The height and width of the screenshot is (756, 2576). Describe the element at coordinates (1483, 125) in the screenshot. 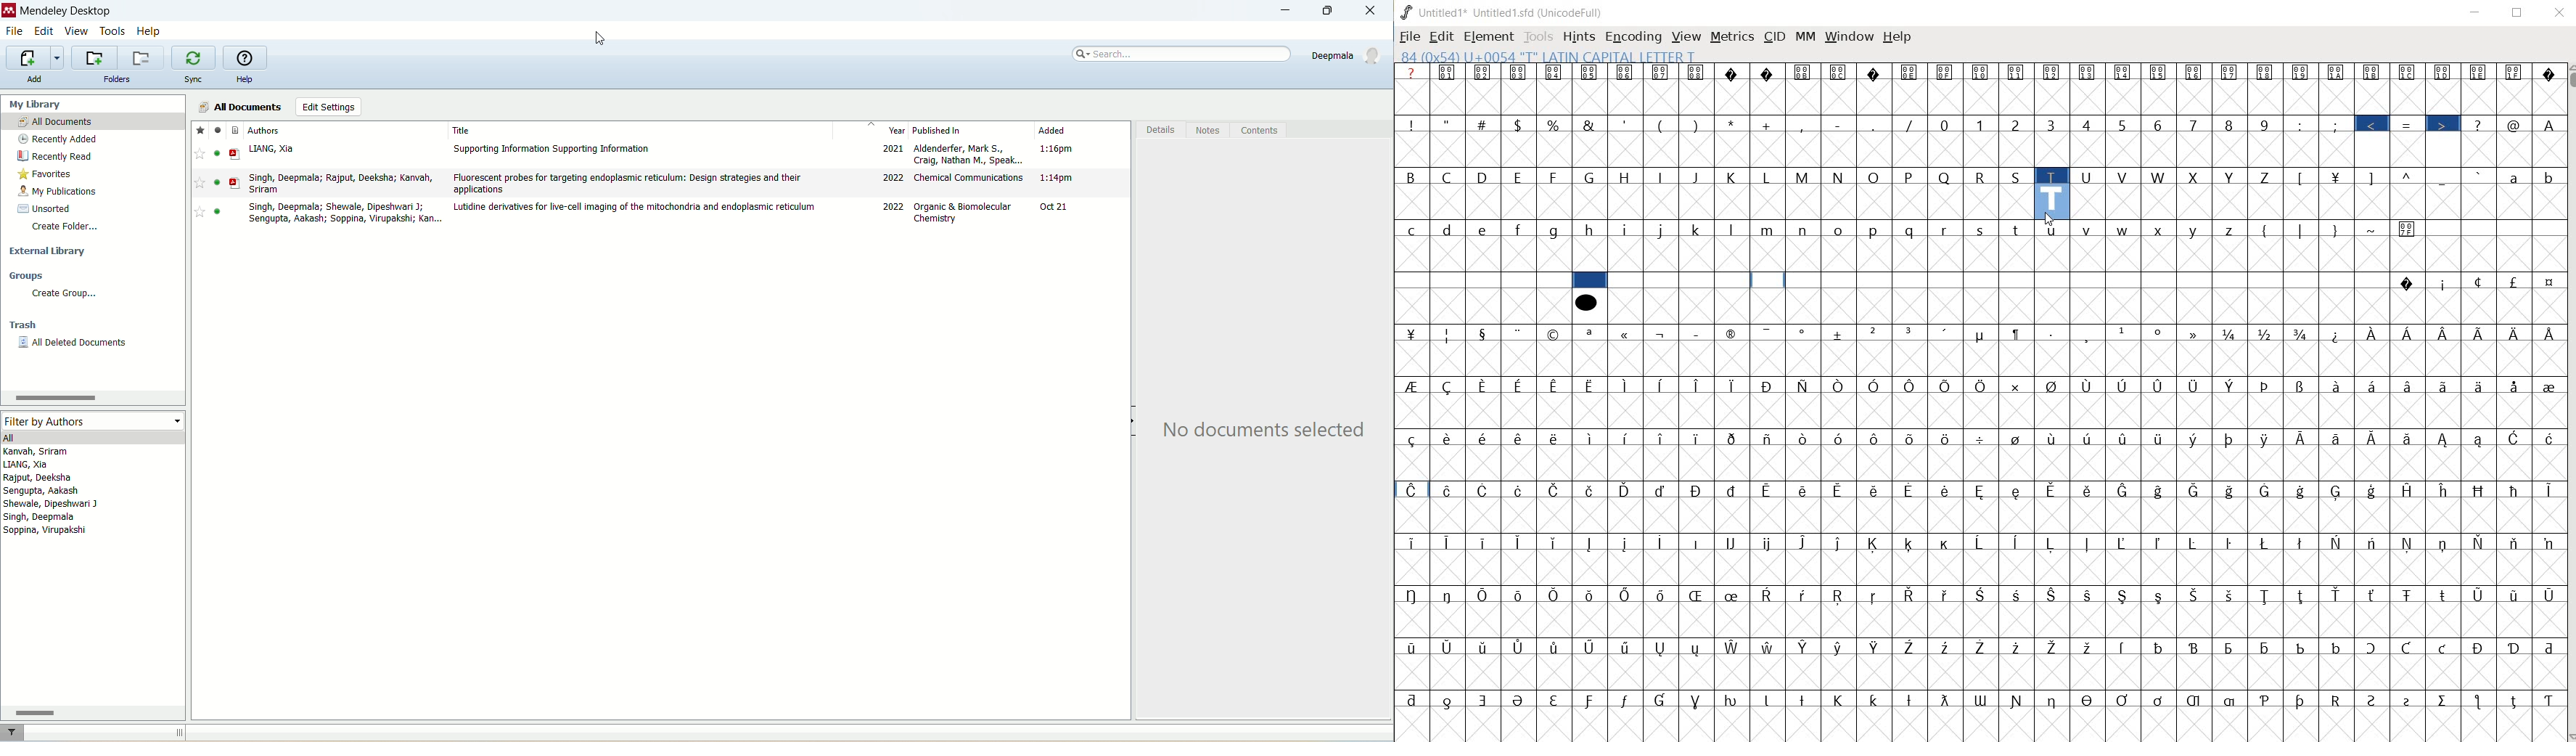

I see `#` at that location.